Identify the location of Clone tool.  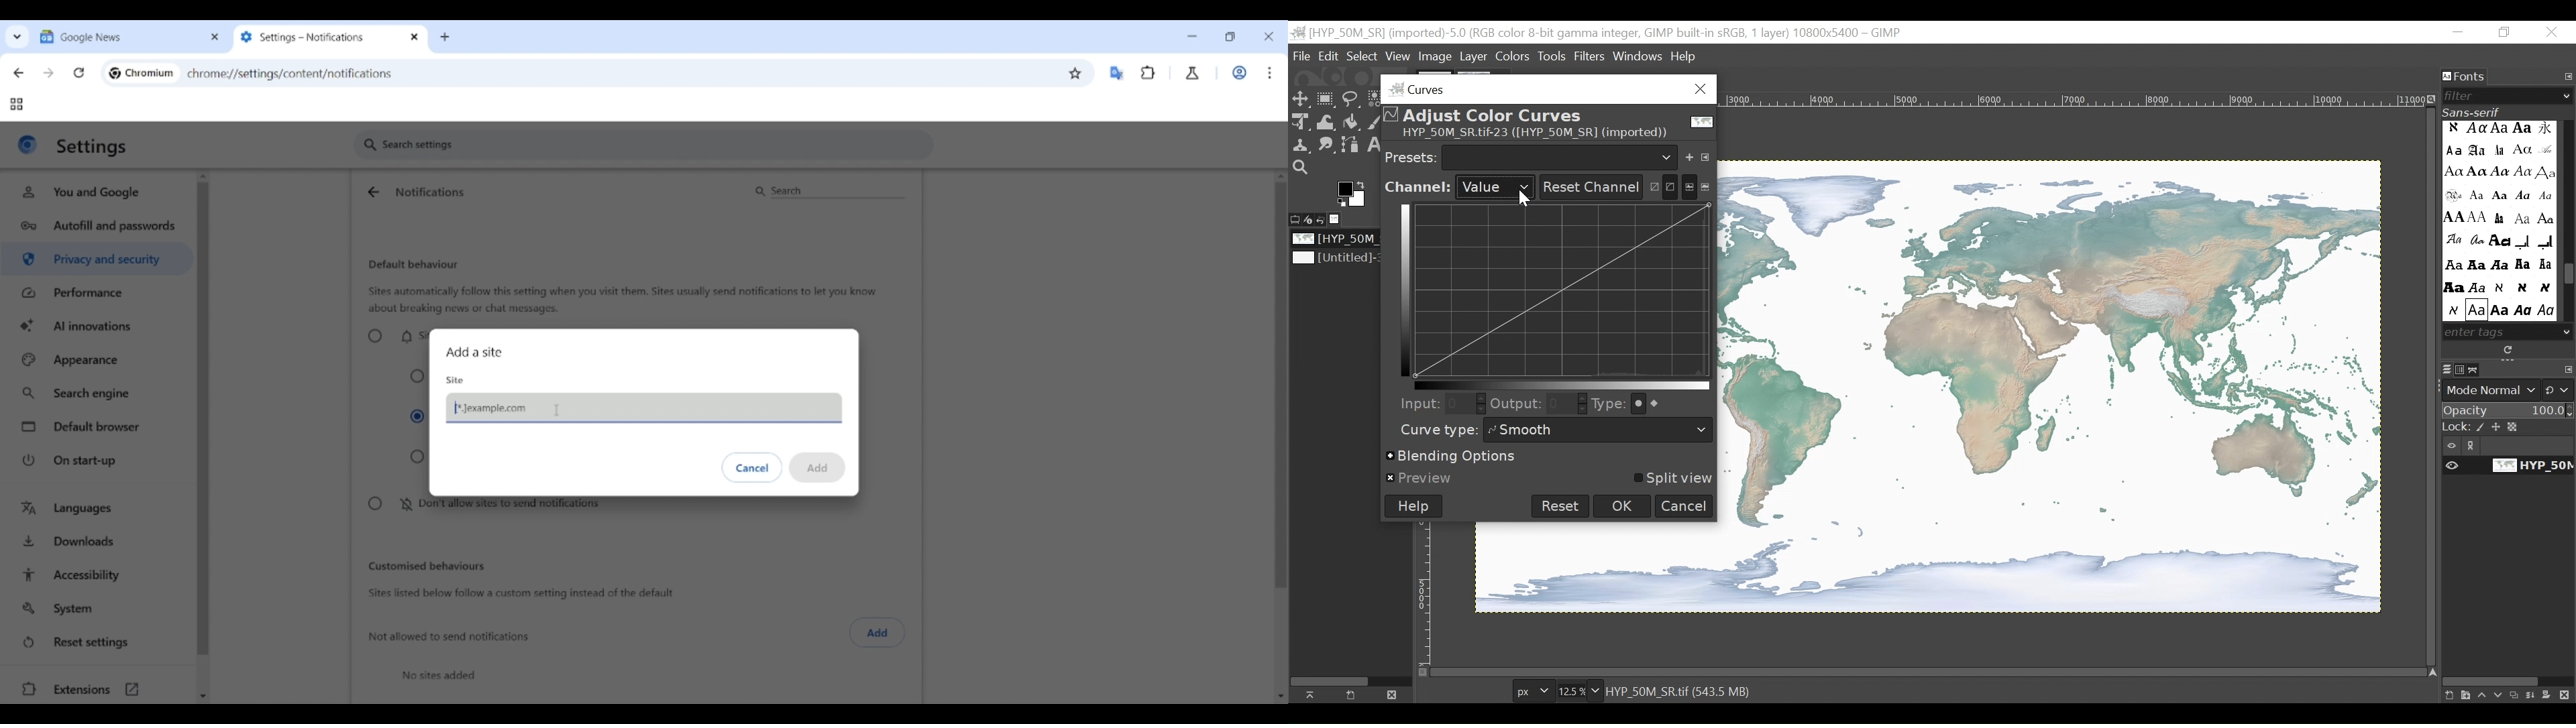
(1300, 145).